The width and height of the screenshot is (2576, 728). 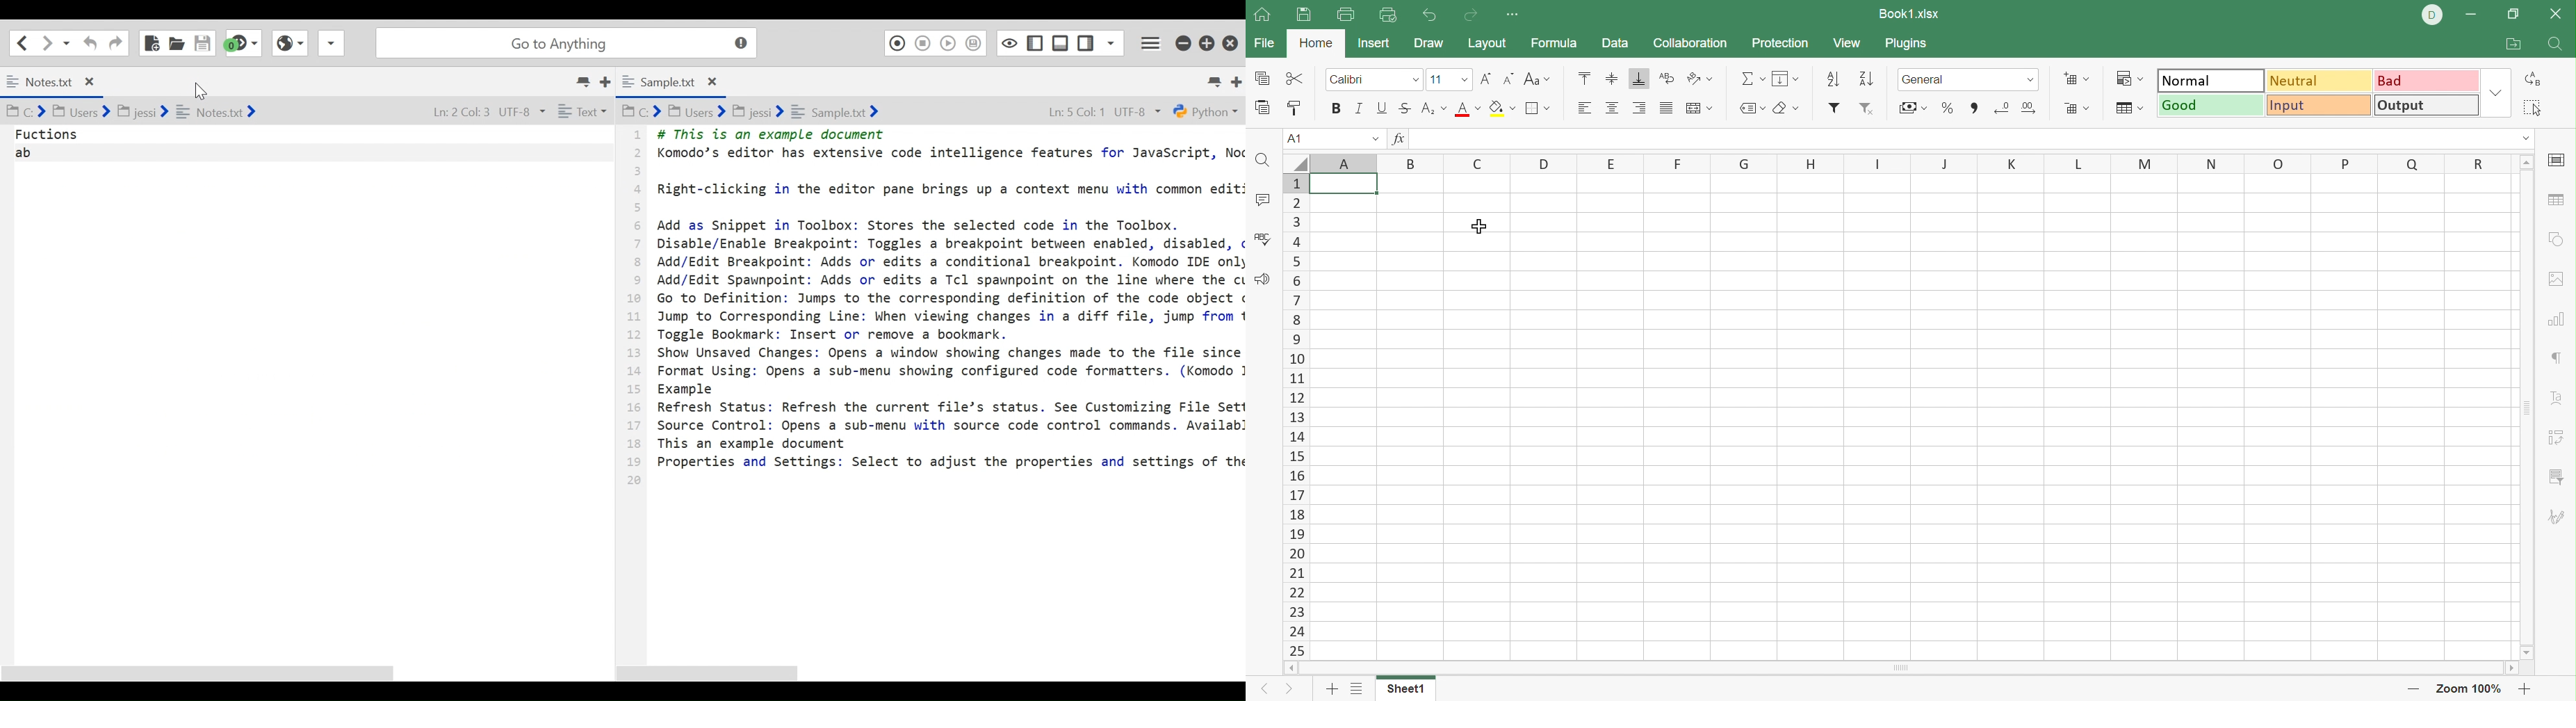 I want to click on Orientation, so click(x=1699, y=78).